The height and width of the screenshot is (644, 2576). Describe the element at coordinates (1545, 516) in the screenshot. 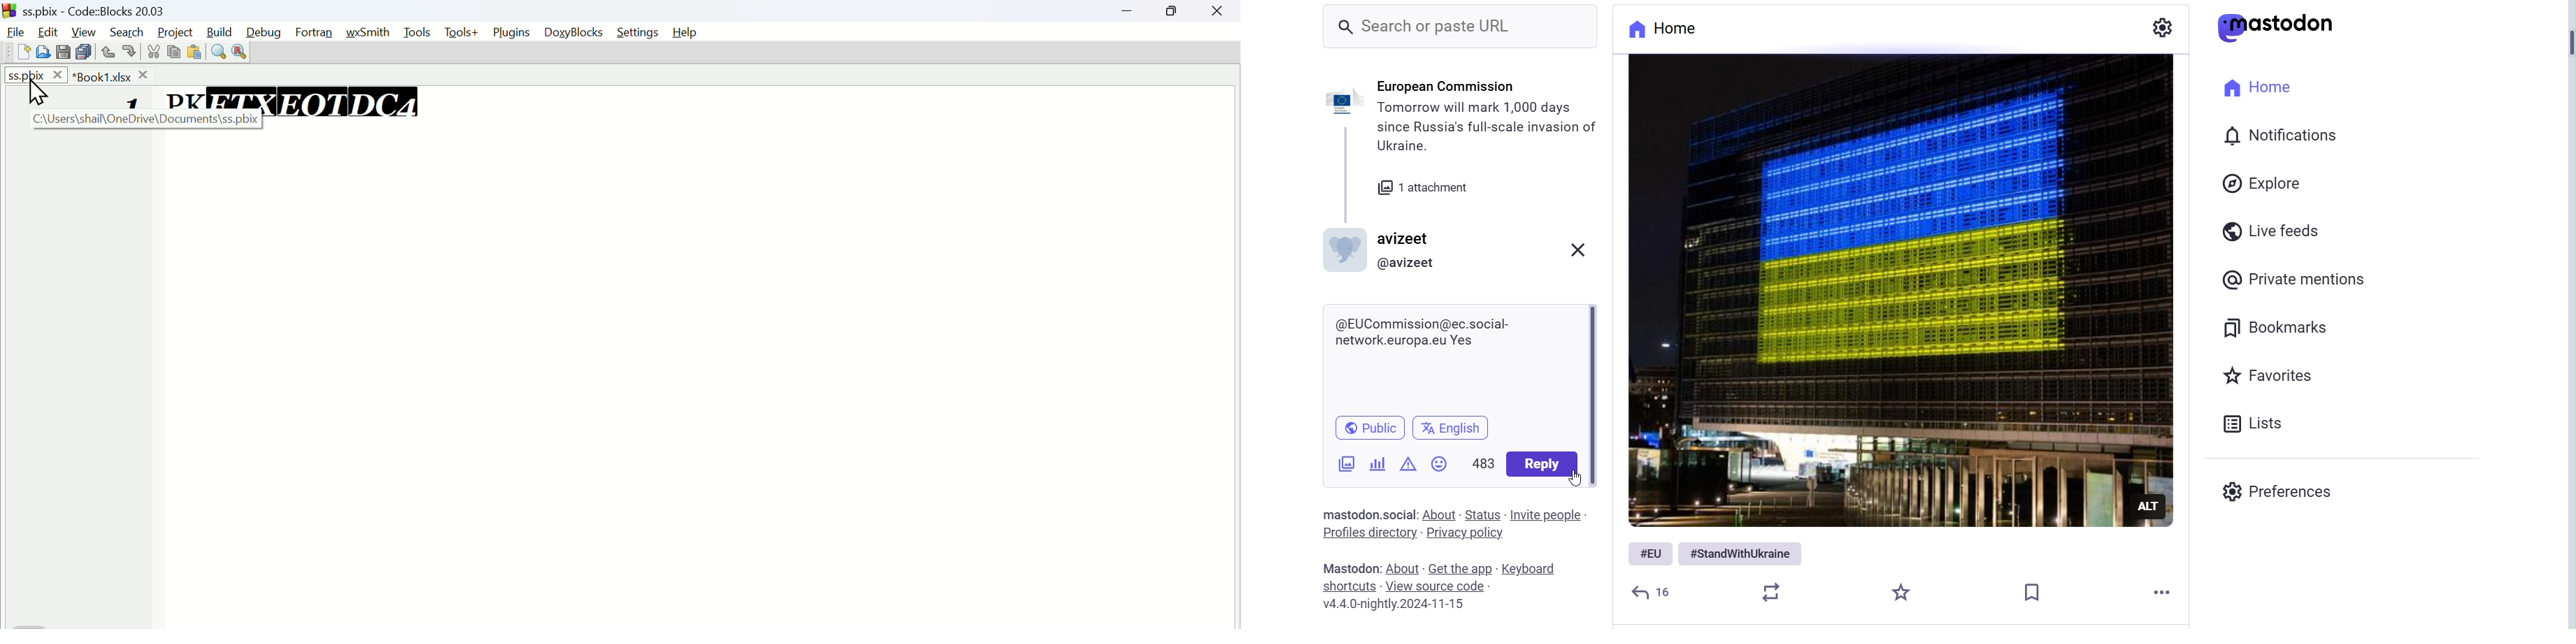

I see `Invite People` at that location.